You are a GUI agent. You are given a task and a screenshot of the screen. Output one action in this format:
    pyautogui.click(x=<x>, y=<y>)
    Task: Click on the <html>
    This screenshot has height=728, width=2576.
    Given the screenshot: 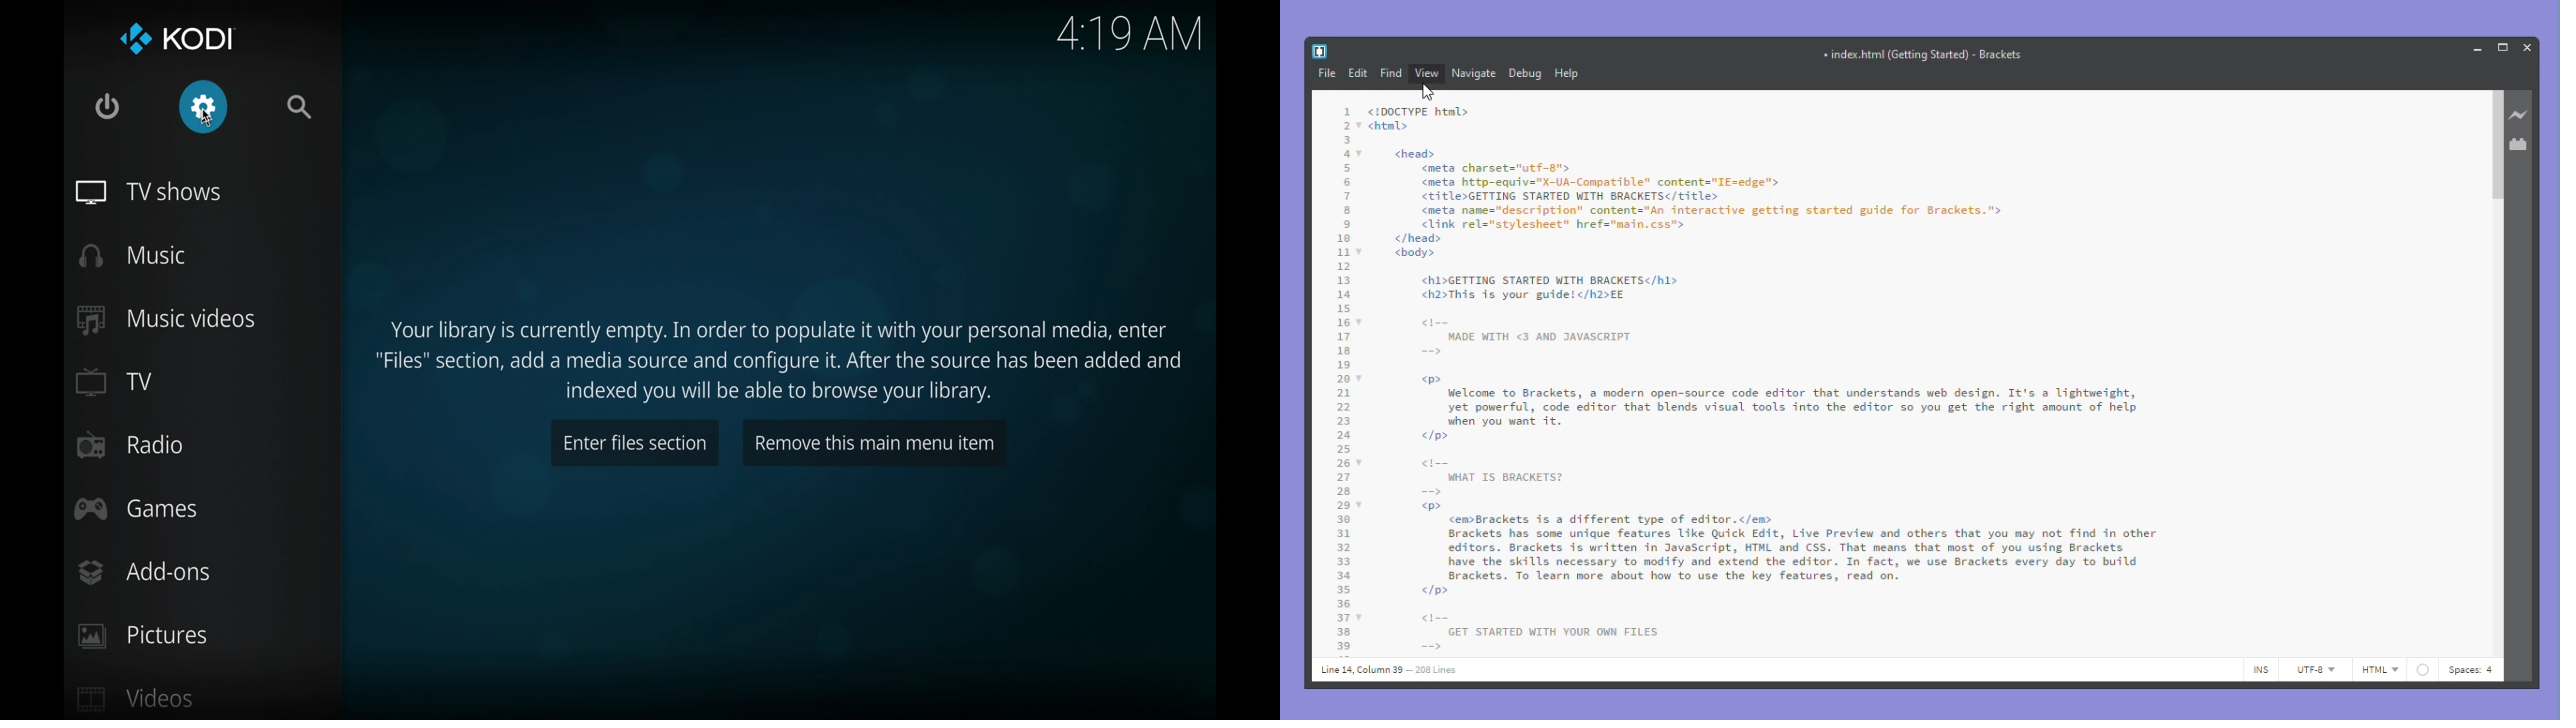 What is the action you would take?
    pyautogui.click(x=1394, y=126)
    